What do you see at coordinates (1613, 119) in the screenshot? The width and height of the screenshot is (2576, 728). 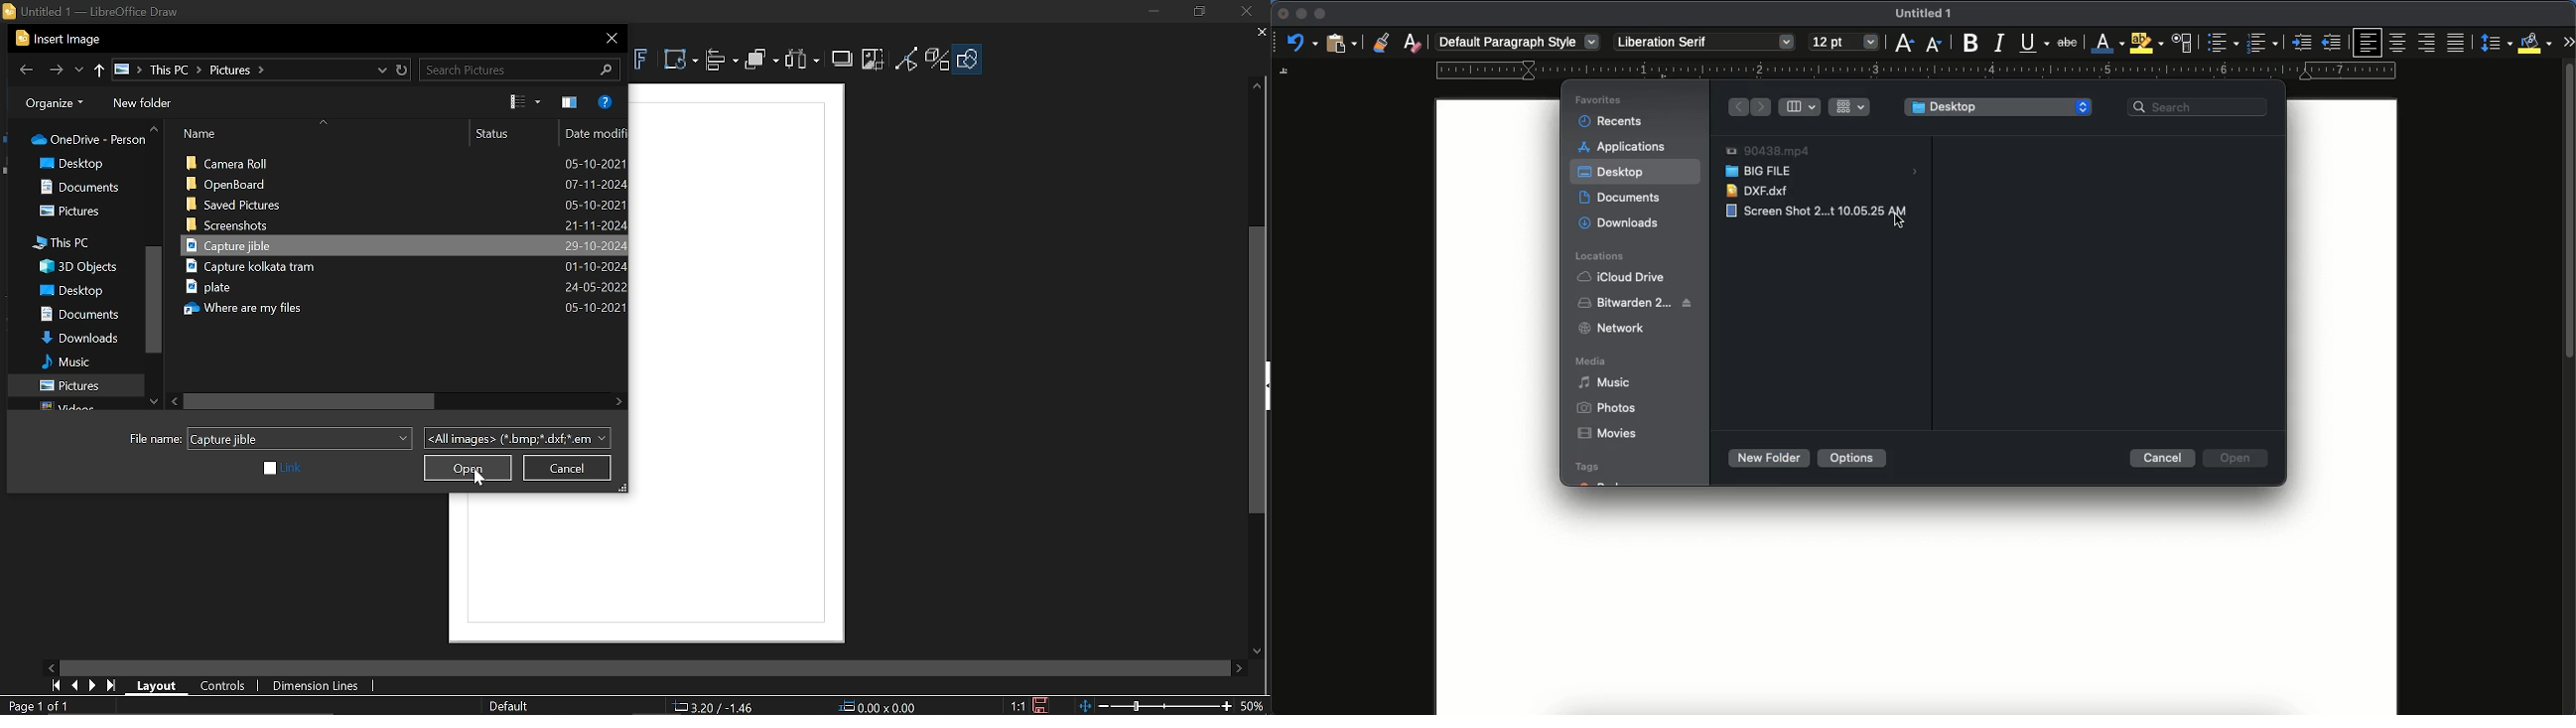 I see `recents` at bounding box center [1613, 119].